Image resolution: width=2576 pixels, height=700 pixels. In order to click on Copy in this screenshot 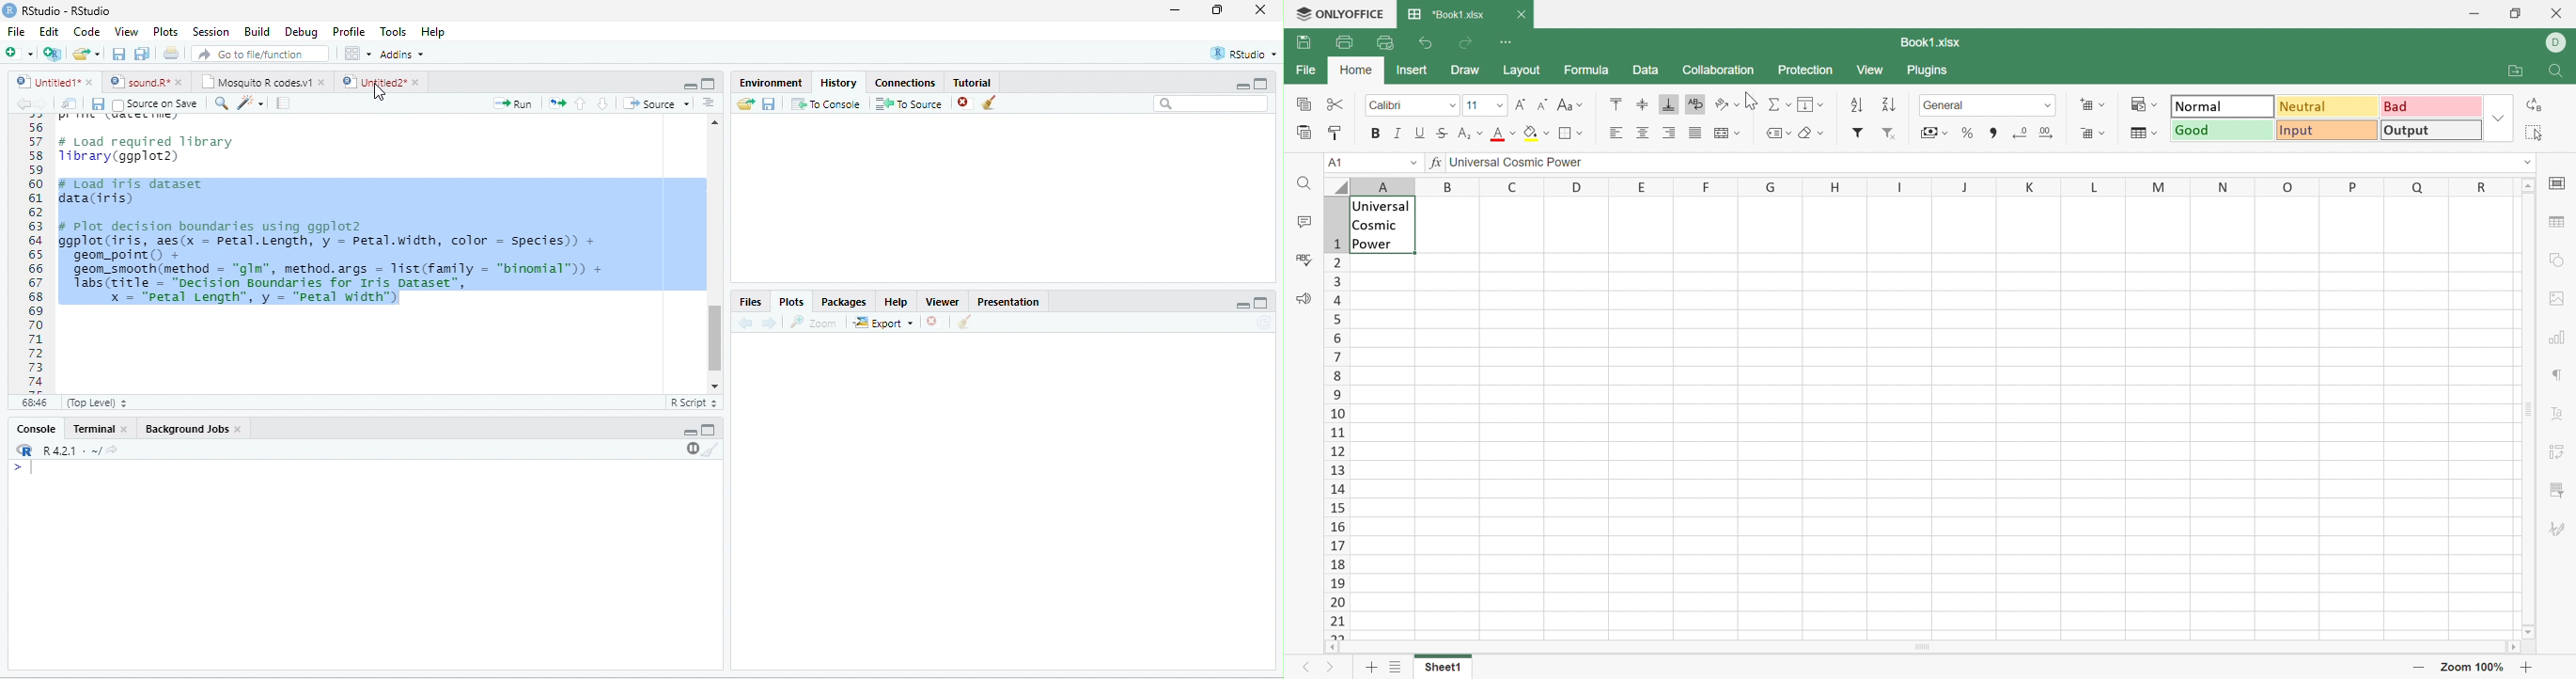, I will do `click(1307, 105)`.